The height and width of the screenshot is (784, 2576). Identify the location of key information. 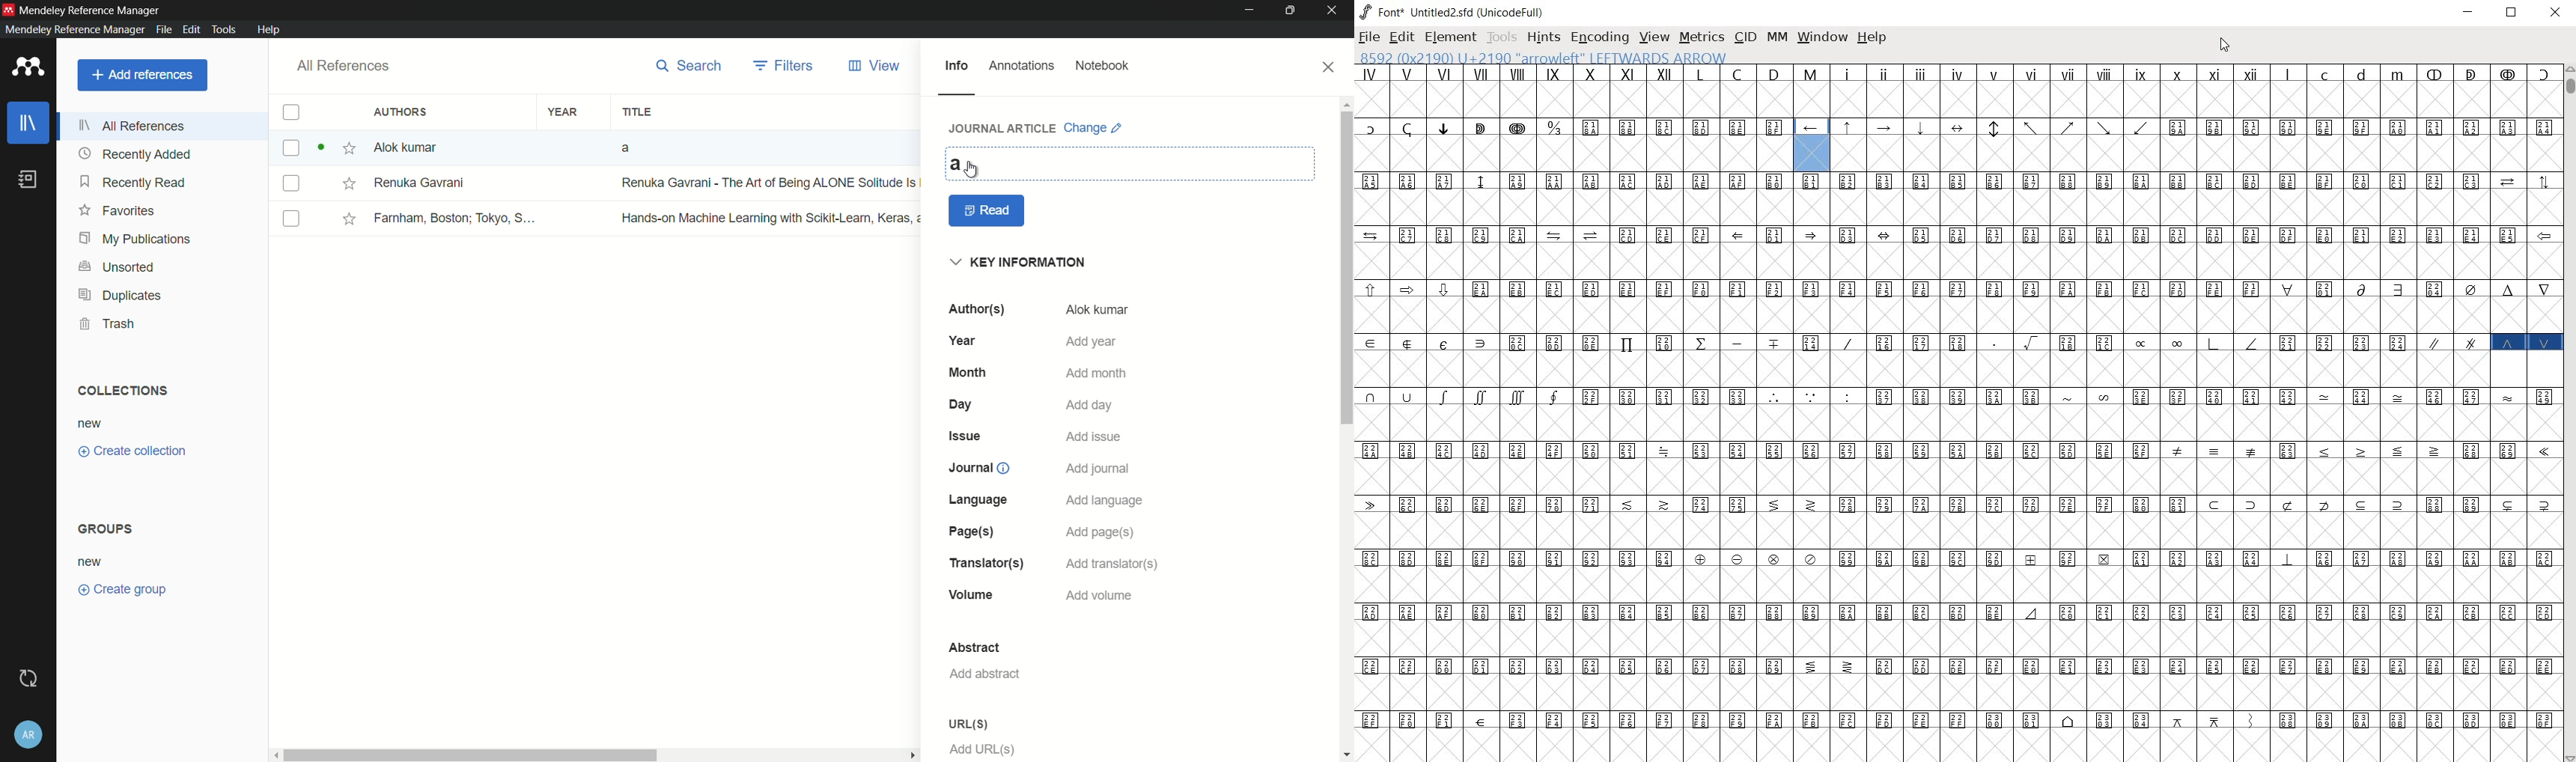
(1021, 263).